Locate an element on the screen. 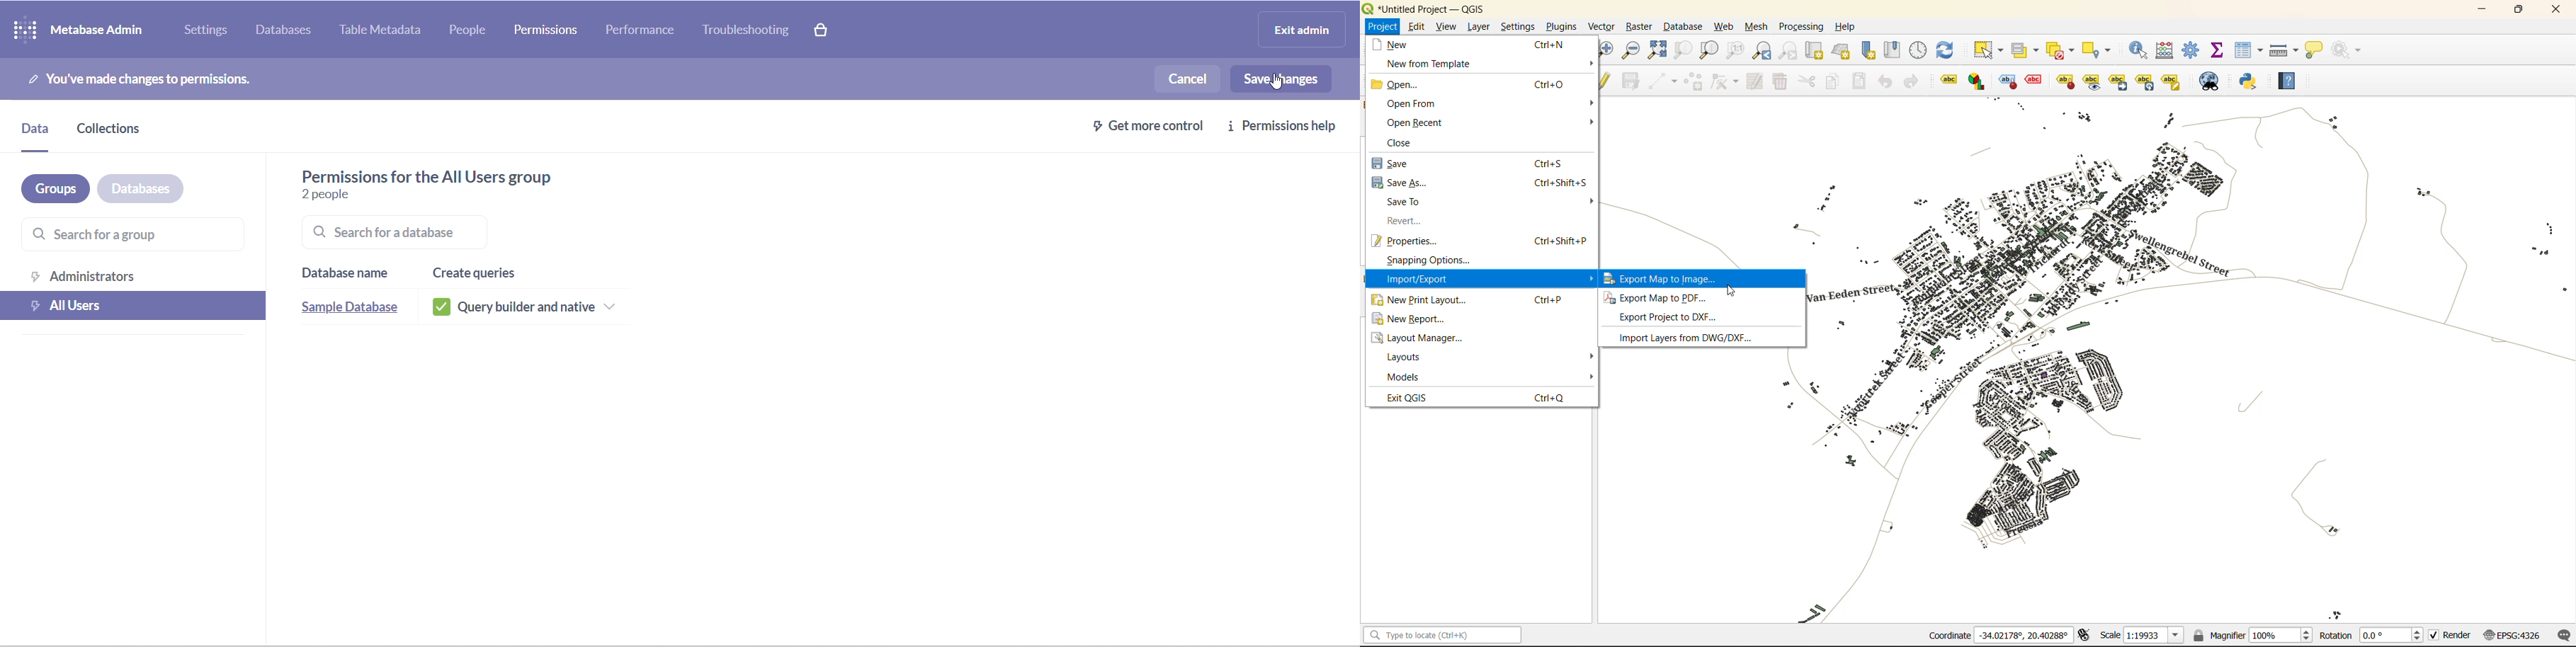 The image size is (2576, 672). export map to image is located at coordinates (1678, 279).